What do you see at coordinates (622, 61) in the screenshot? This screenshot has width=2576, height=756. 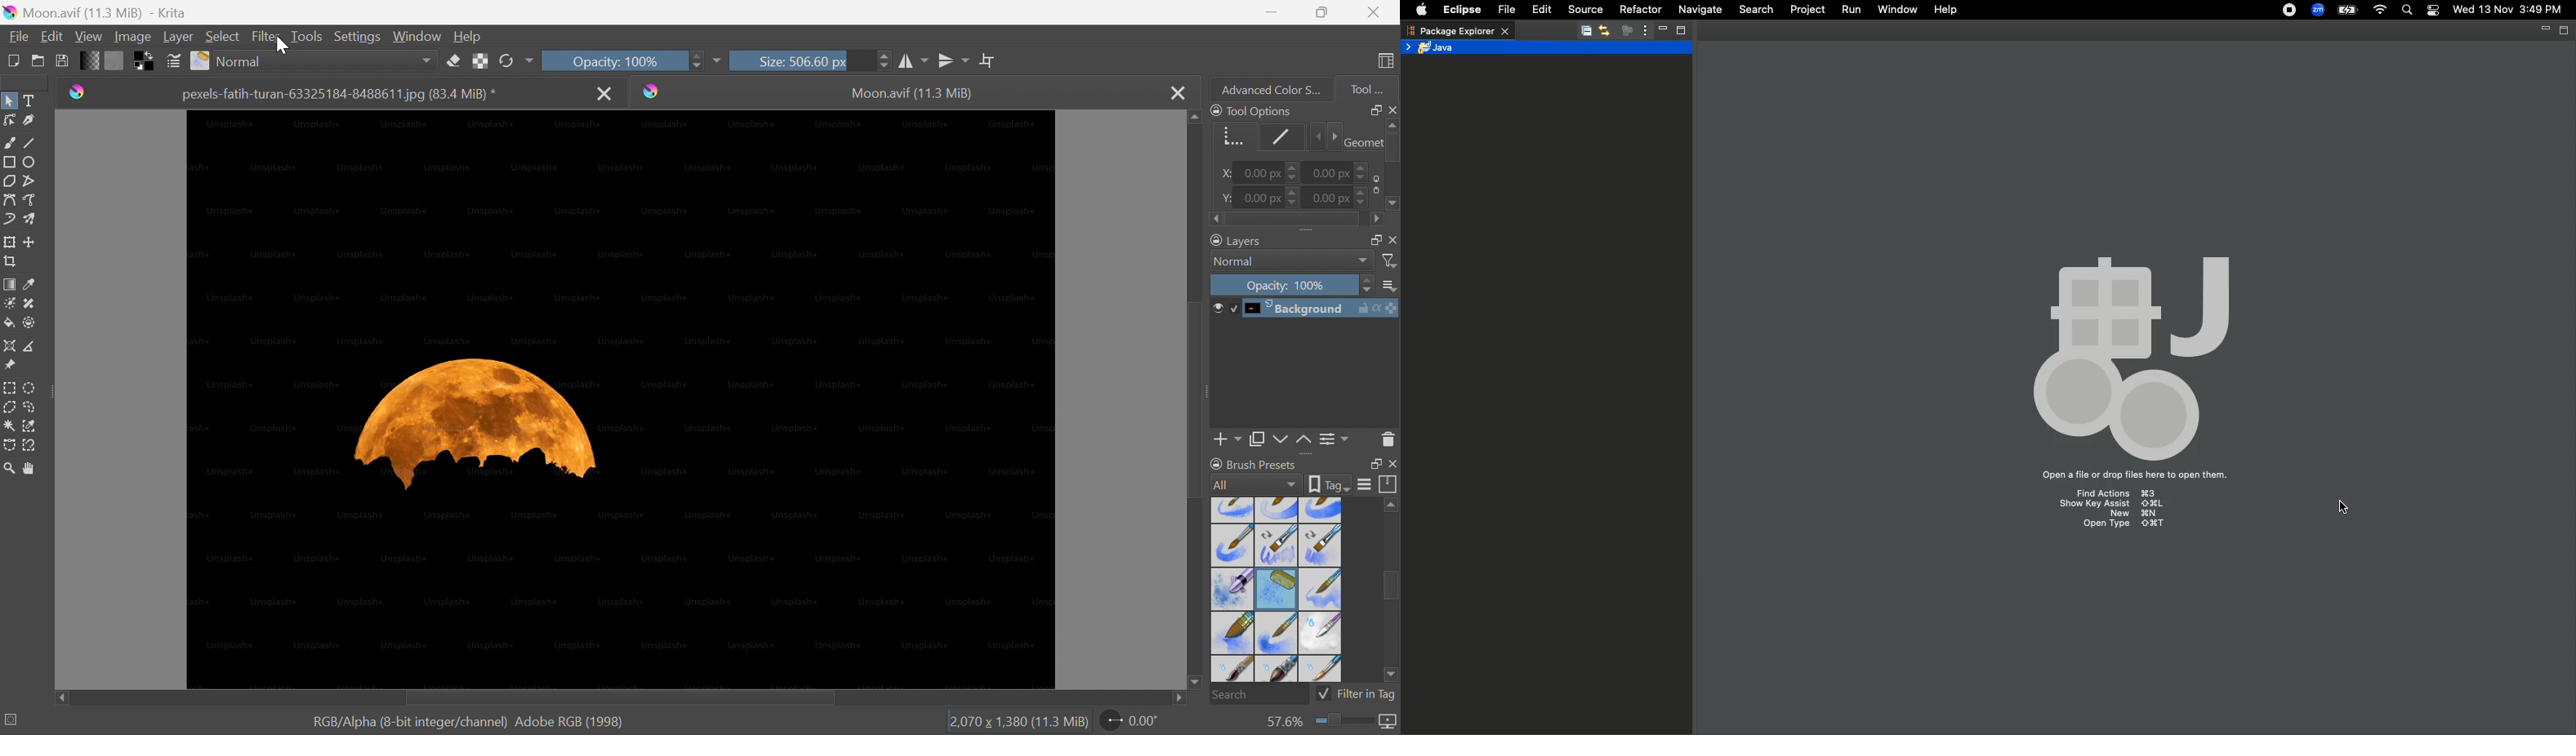 I see `Opacity: 100%` at bounding box center [622, 61].